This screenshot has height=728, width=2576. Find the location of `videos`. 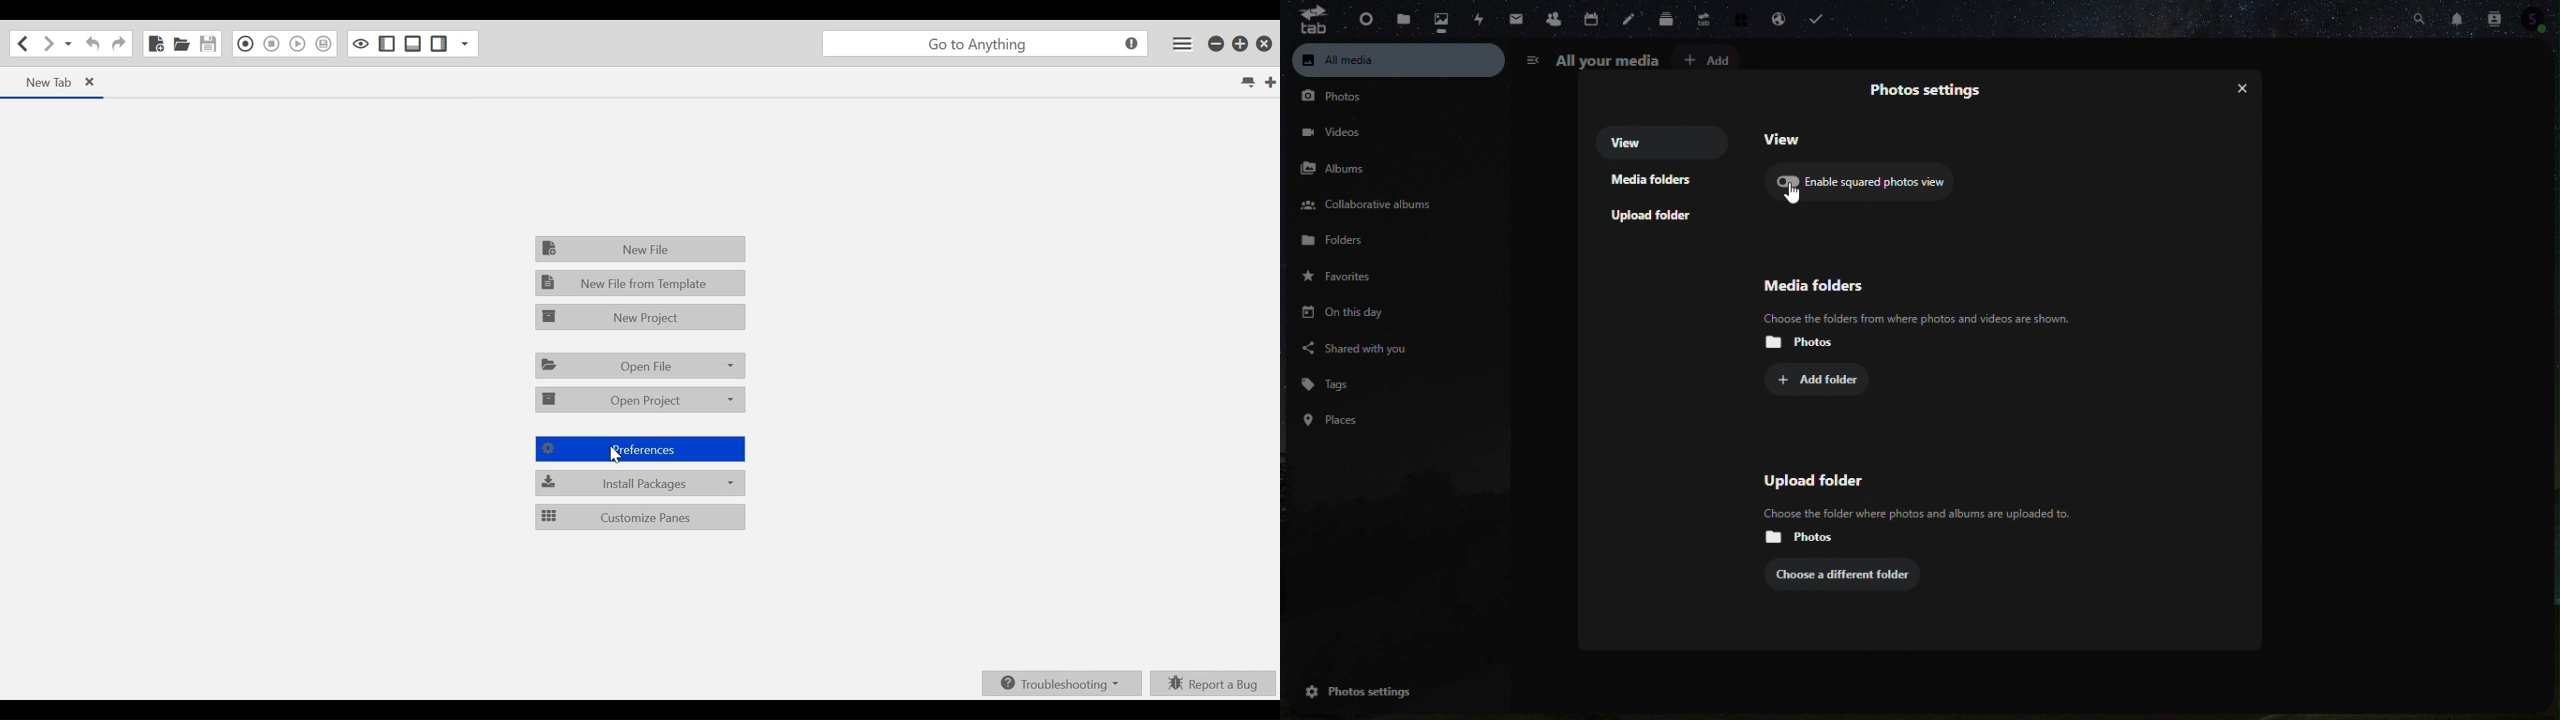

videos is located at coordinates (1336, 131).